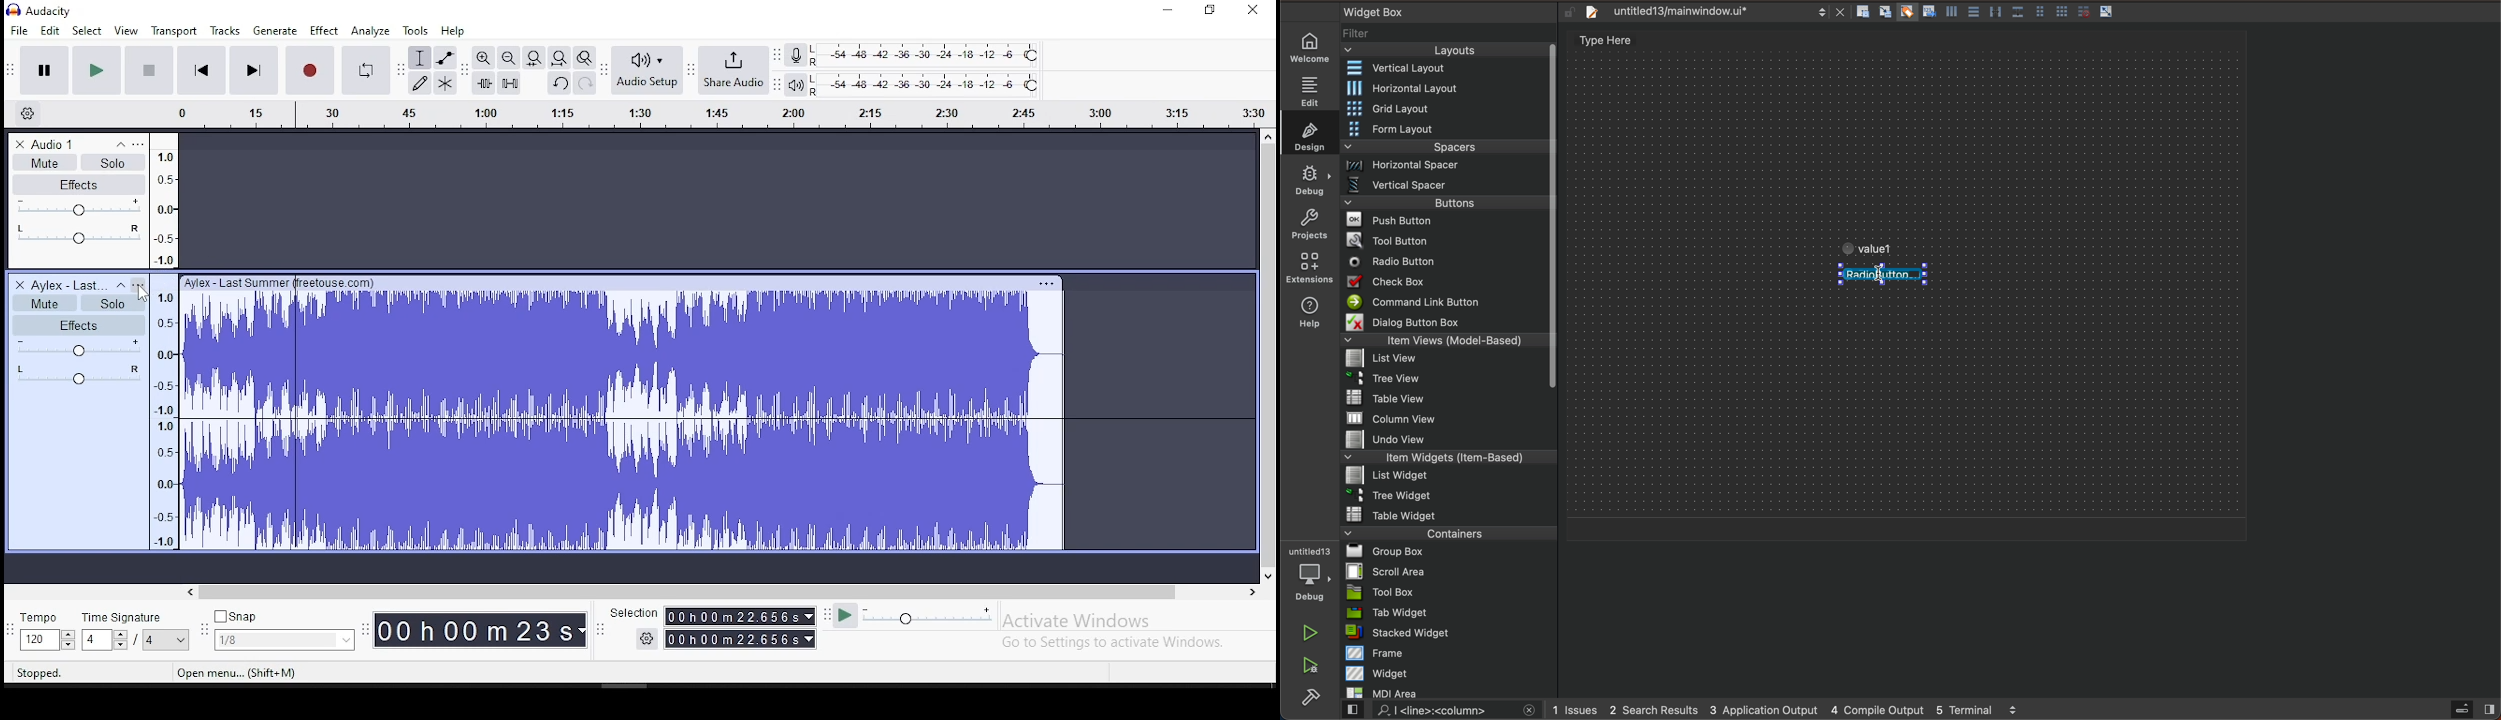  Describe the element at coordinates (1435, 11) in the screenshot. I see `widget box` at that location.